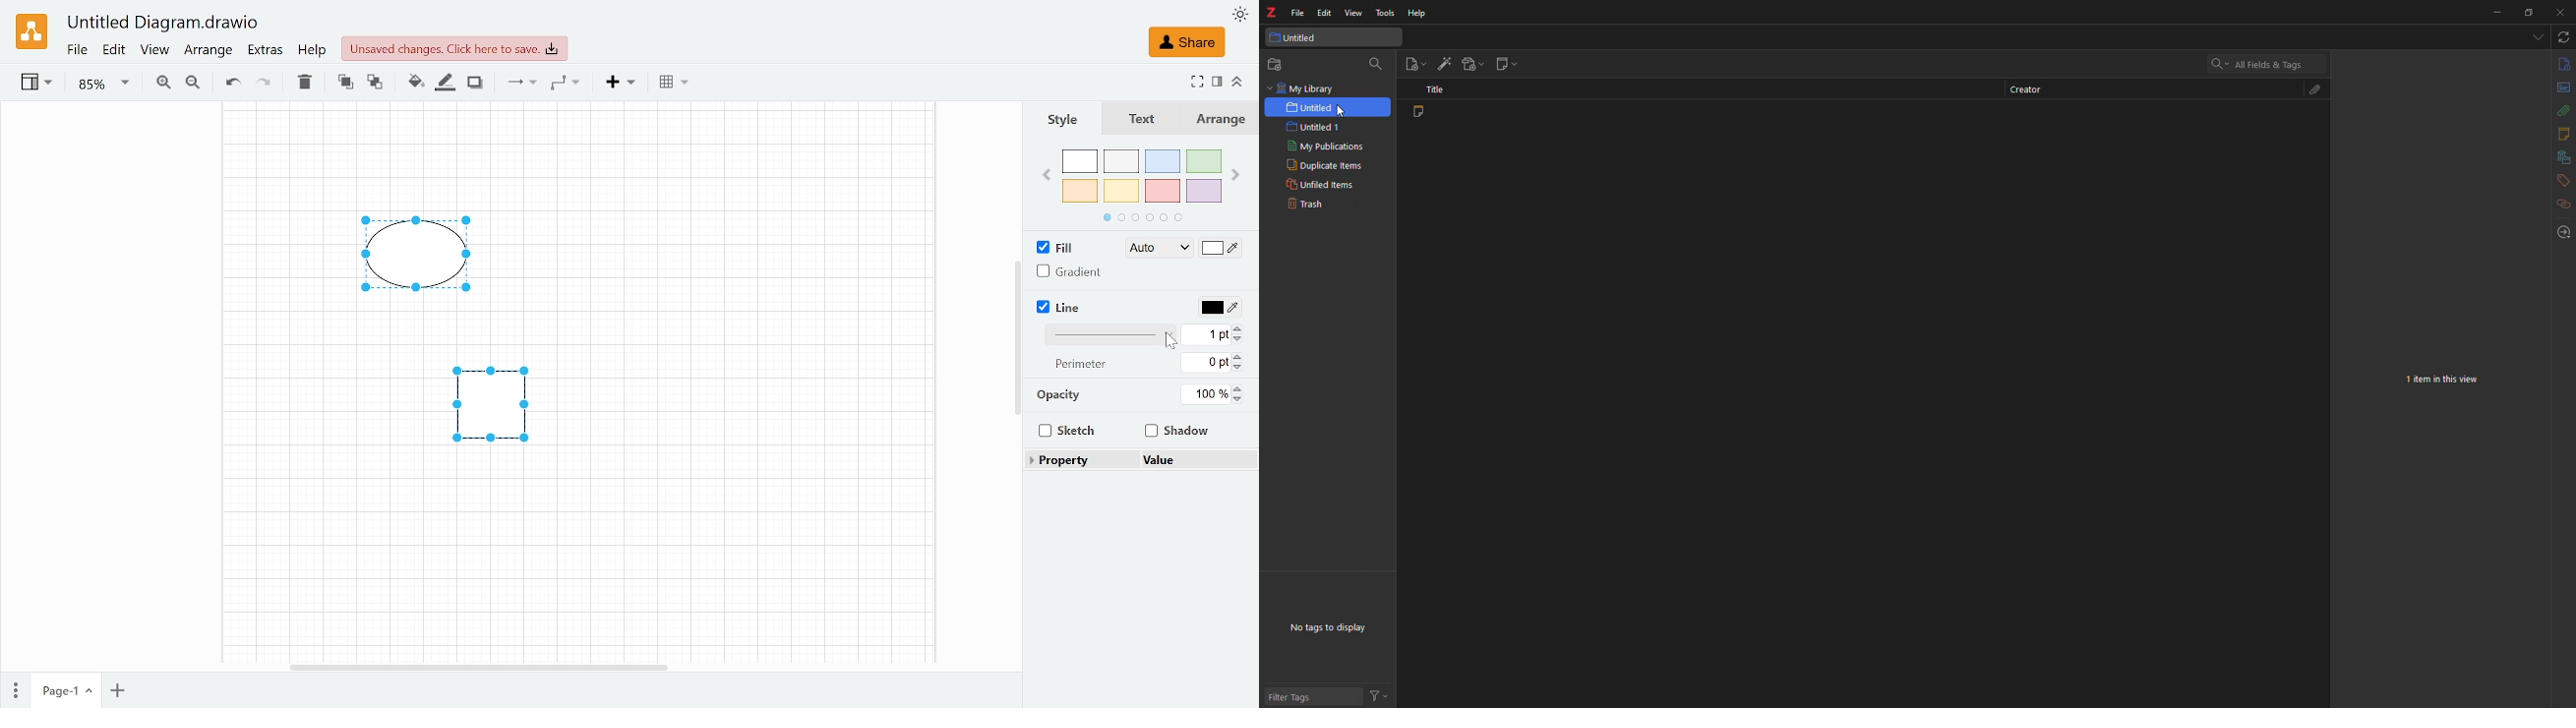  Describe the element at coordinates (1222, 250) in the screenshot. I see `Fill color` at that location.